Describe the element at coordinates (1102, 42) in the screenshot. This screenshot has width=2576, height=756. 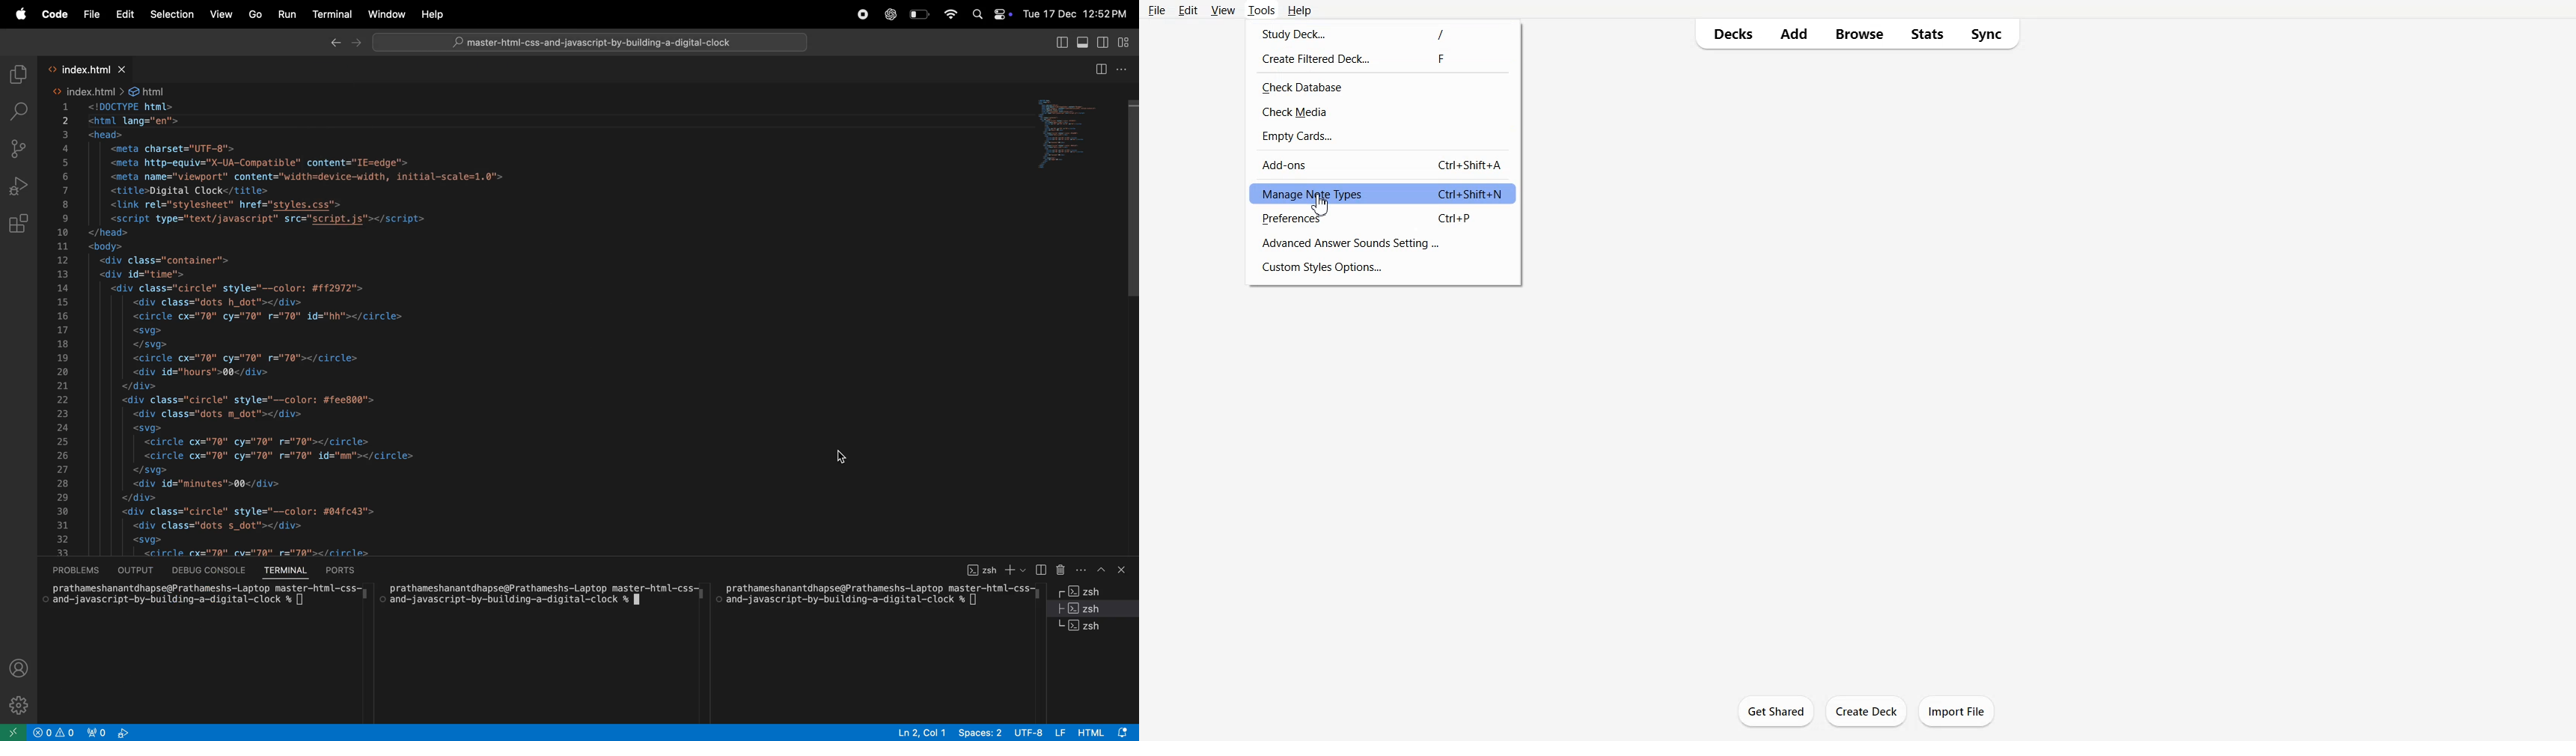
I see `view` at that location.